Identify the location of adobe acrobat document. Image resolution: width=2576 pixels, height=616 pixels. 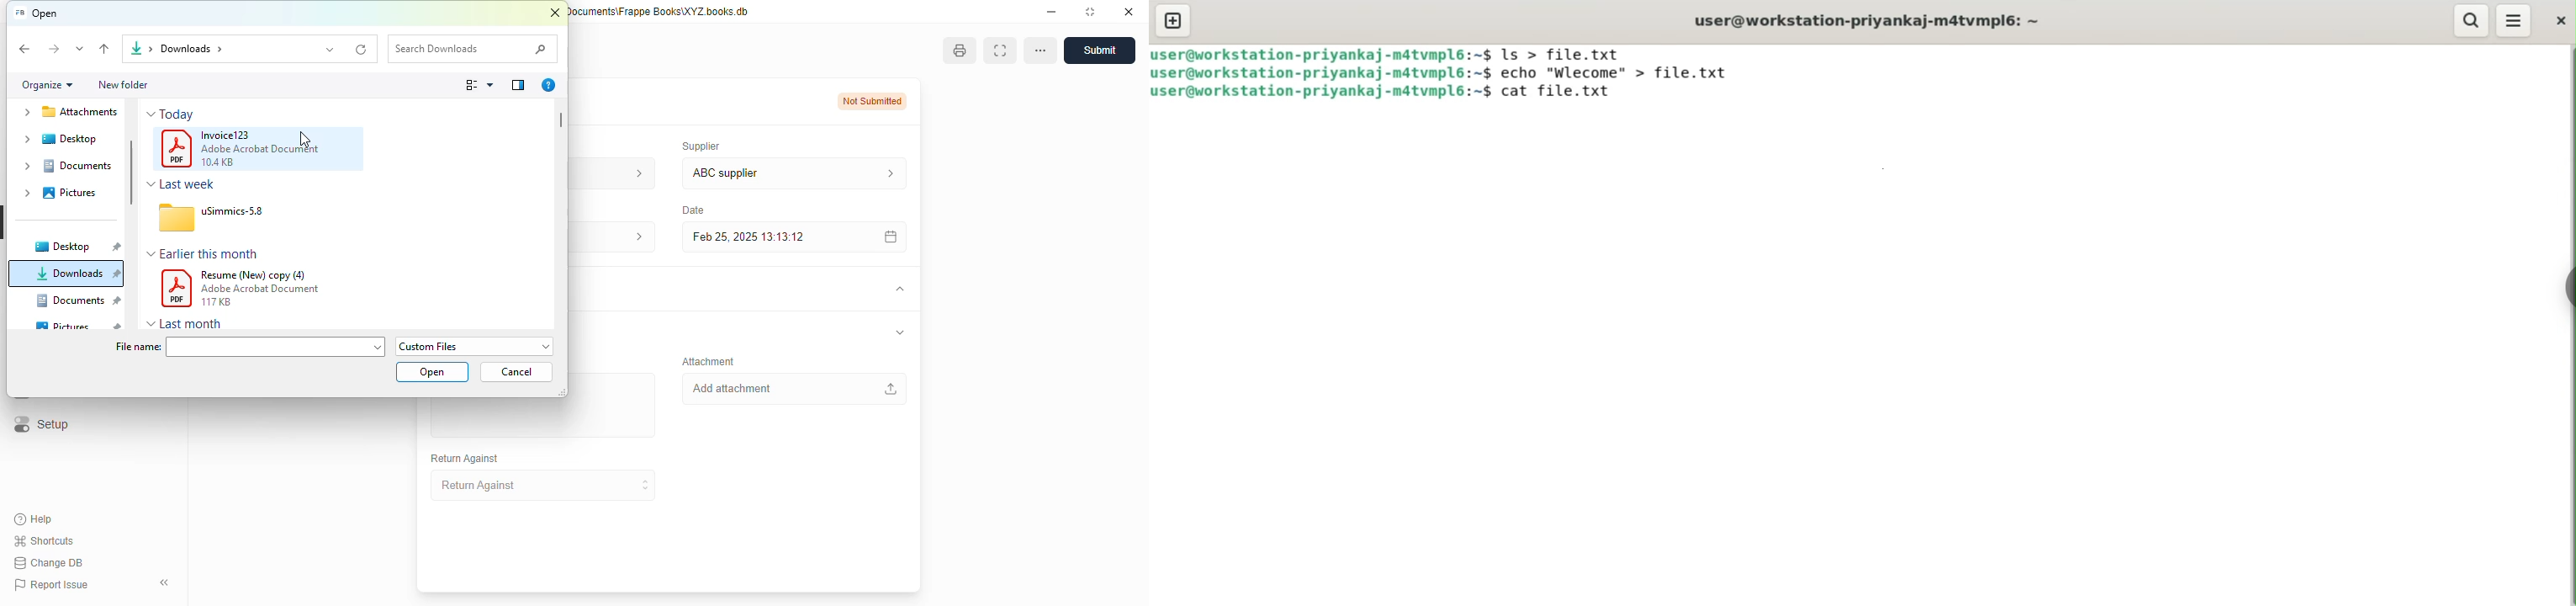
(261, 289).